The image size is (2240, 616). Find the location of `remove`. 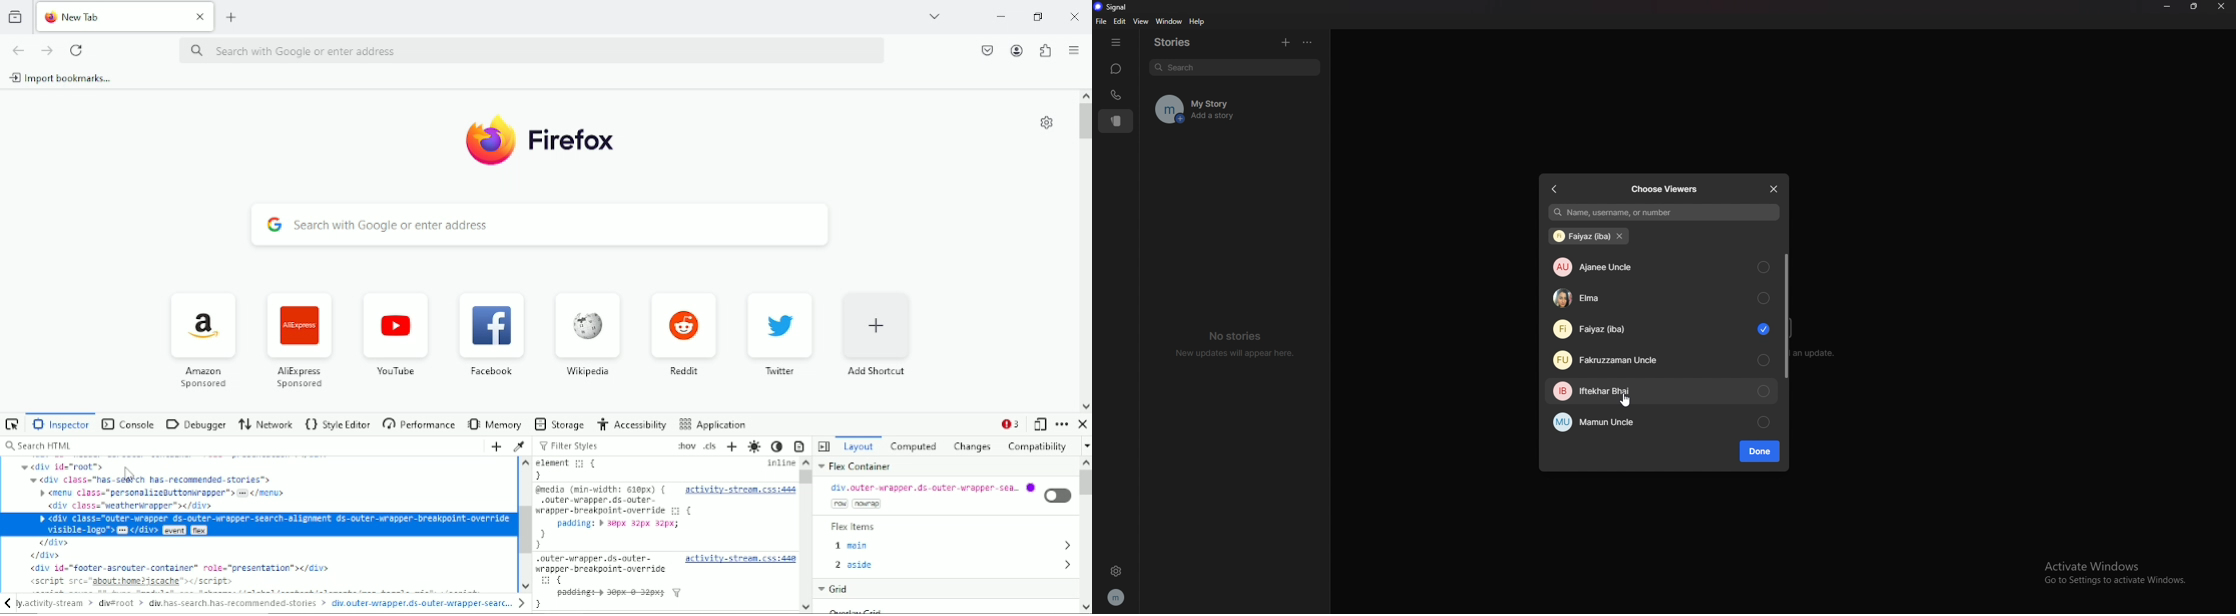

remove is located at coordinates (1618, 236).